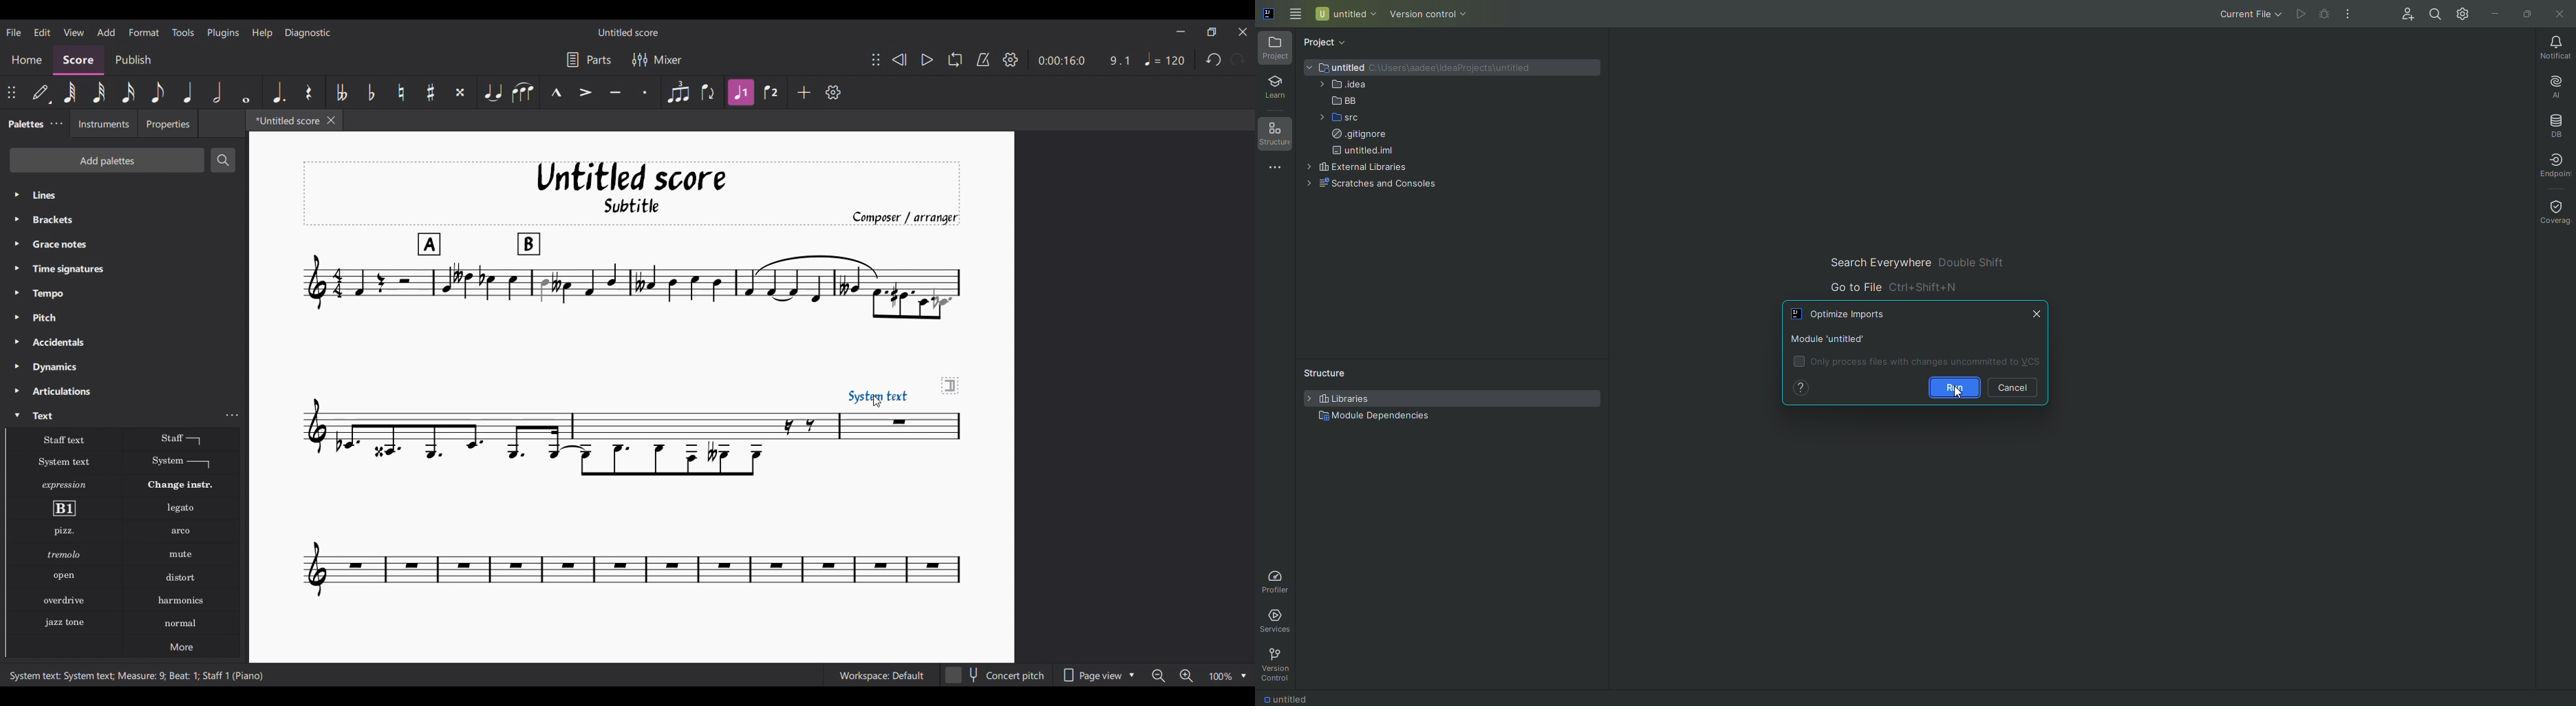 This screenshot has width=2576, height=728. Describe the element at coordinates (65, 439) in the screenshot. I see `Staff text` at that location.